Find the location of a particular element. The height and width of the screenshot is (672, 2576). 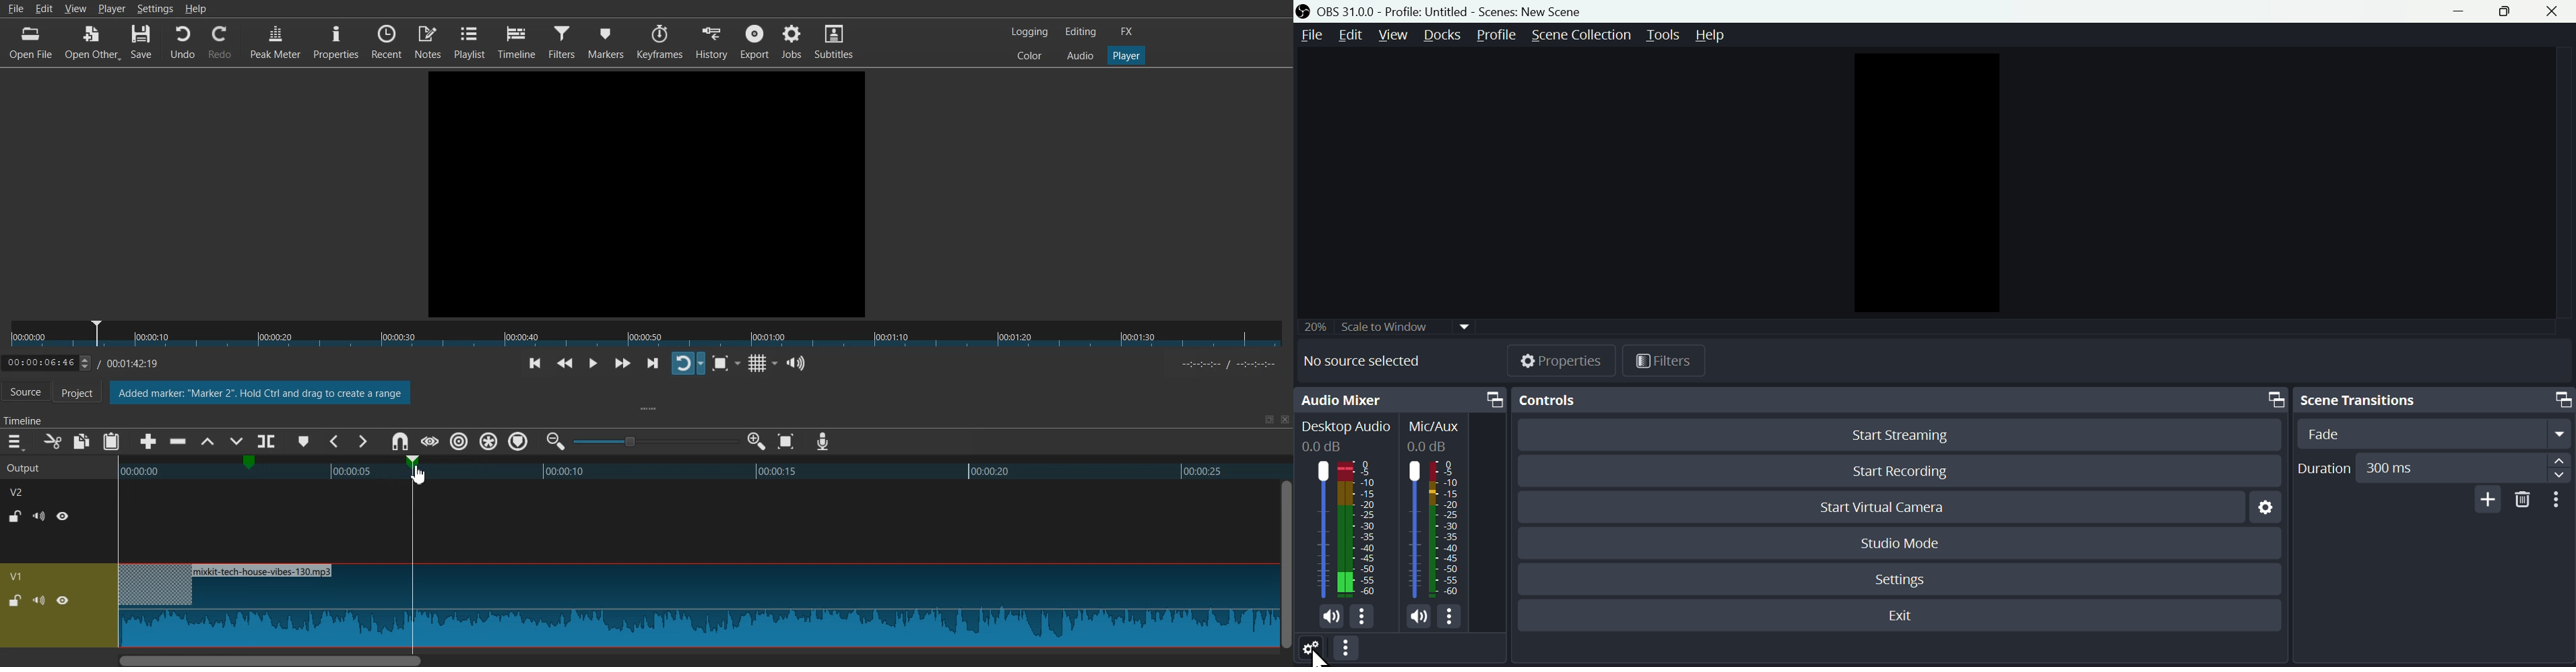

More options is located at coordinates (1452, 618).